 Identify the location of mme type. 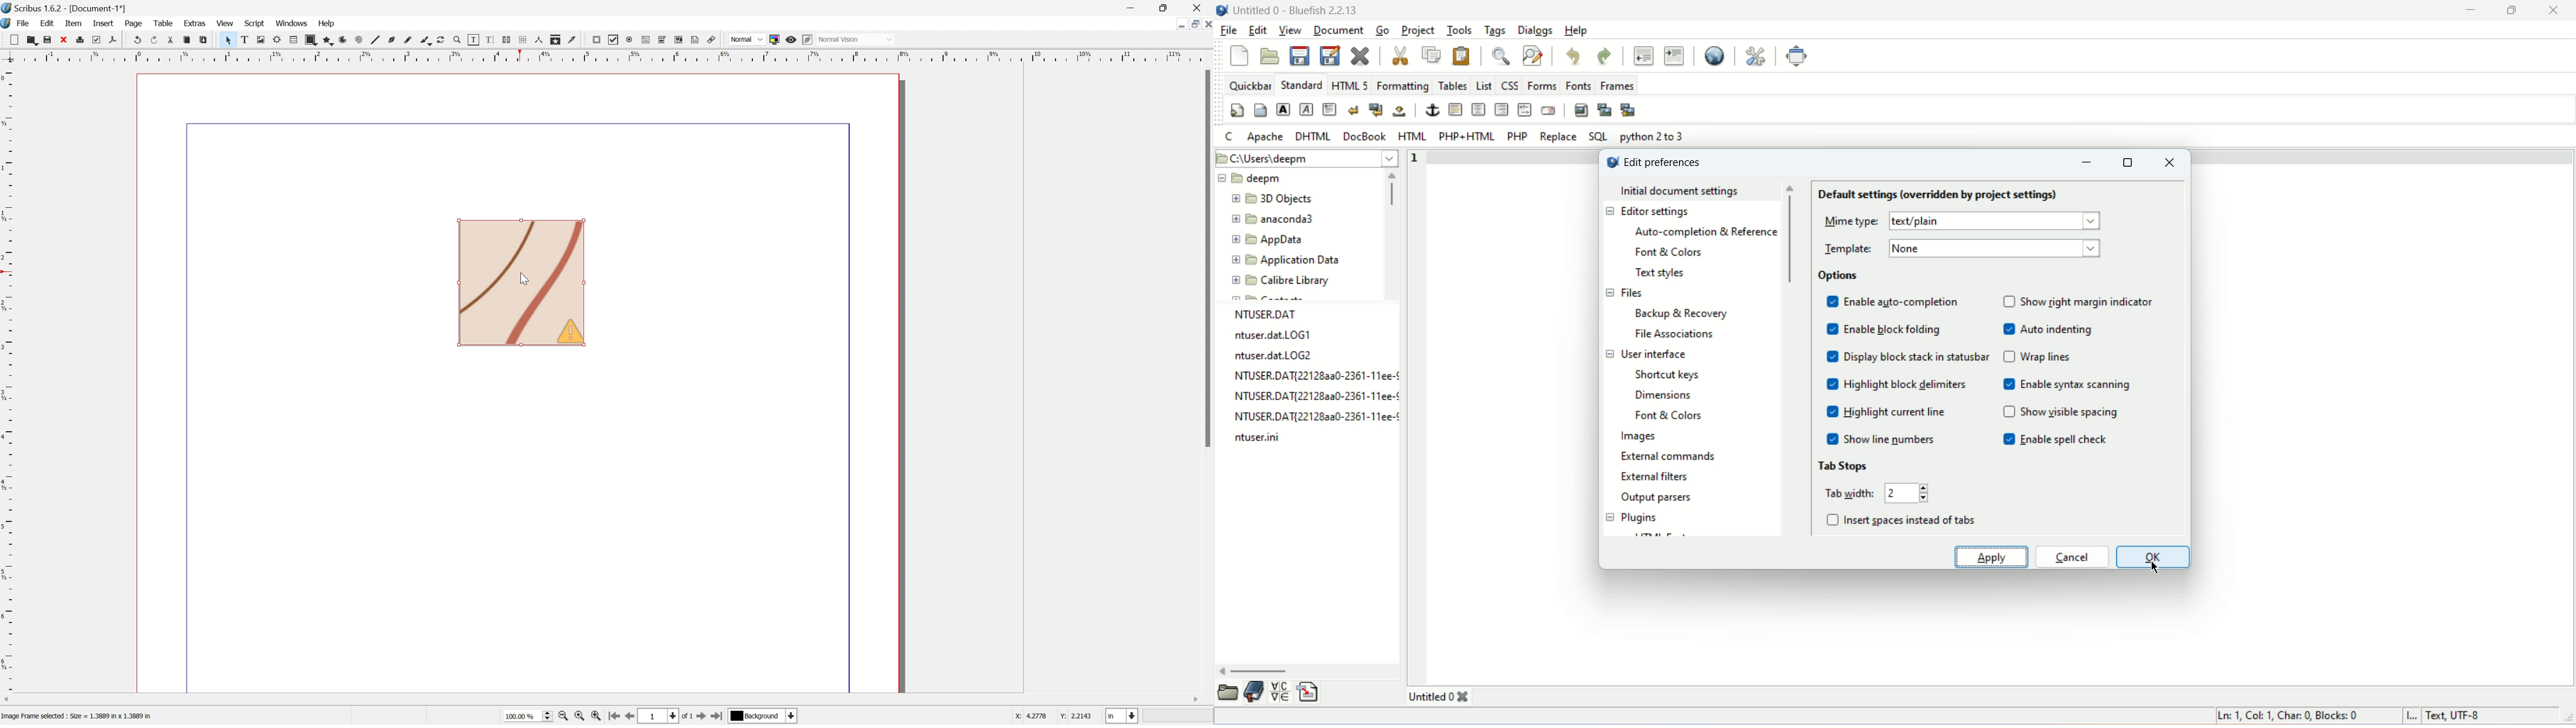
(1846, 220).